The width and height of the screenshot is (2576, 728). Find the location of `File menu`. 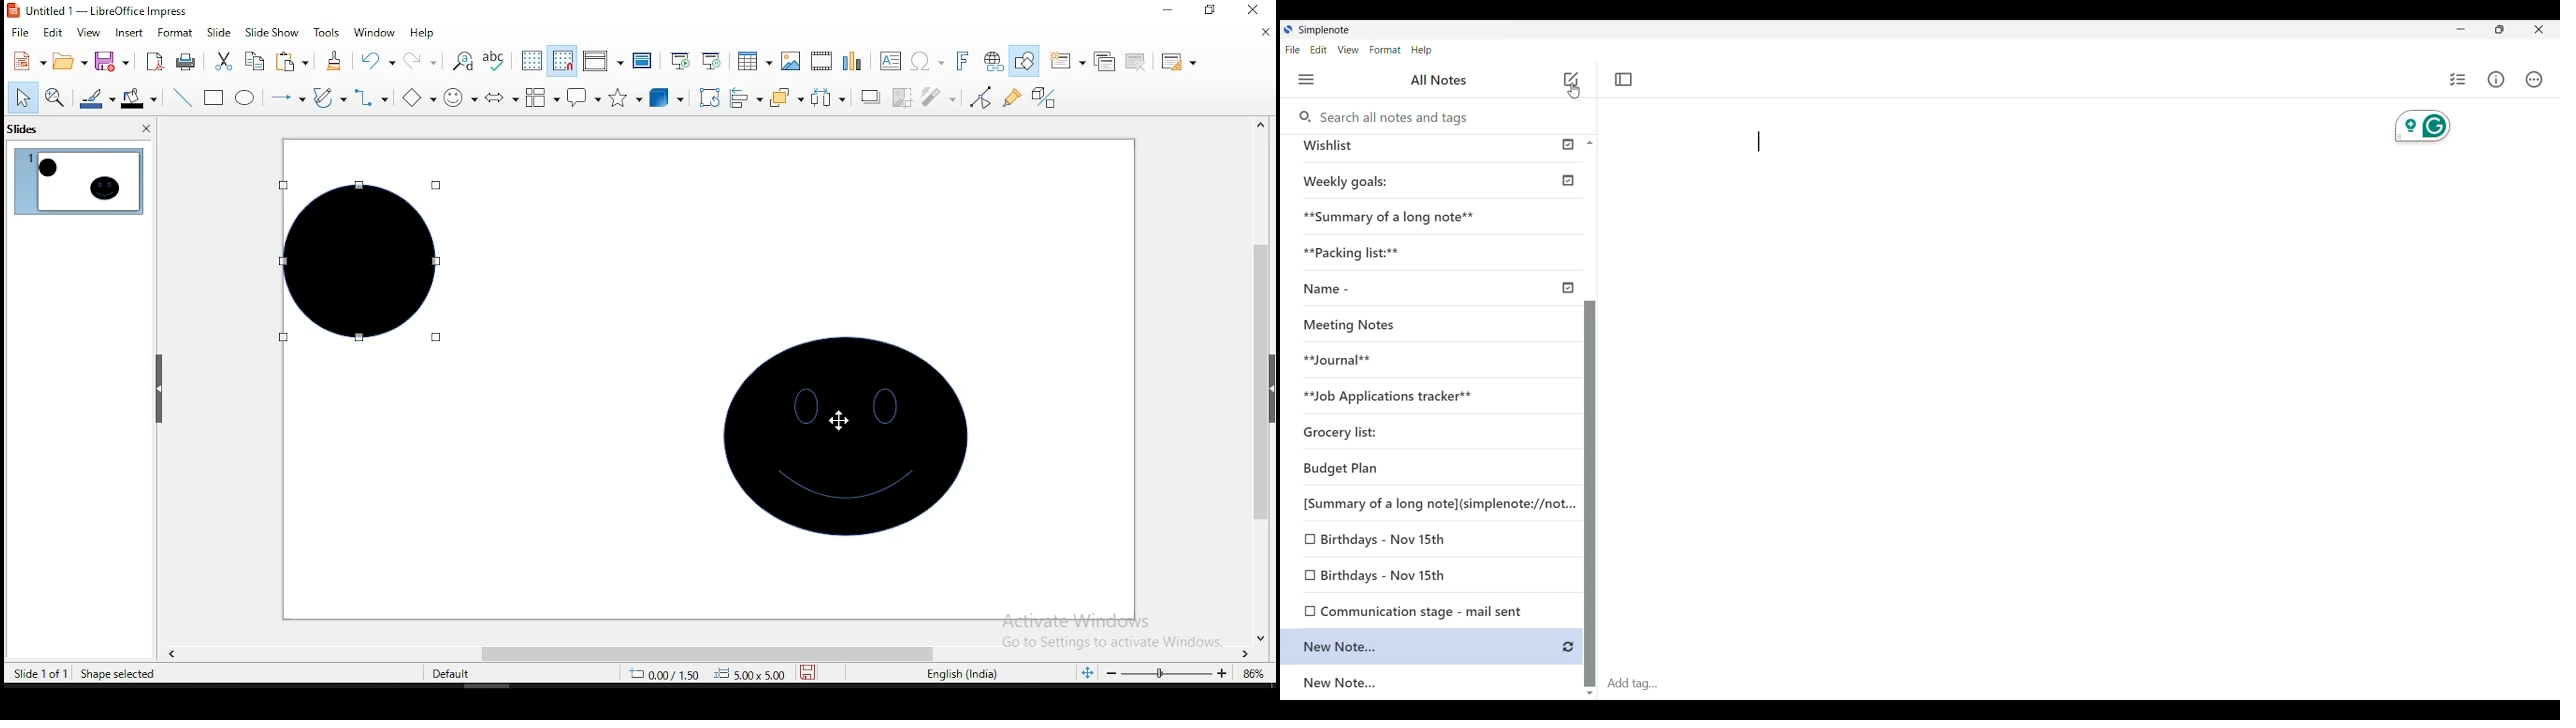

File menu is located at coordinates (1293, 50).